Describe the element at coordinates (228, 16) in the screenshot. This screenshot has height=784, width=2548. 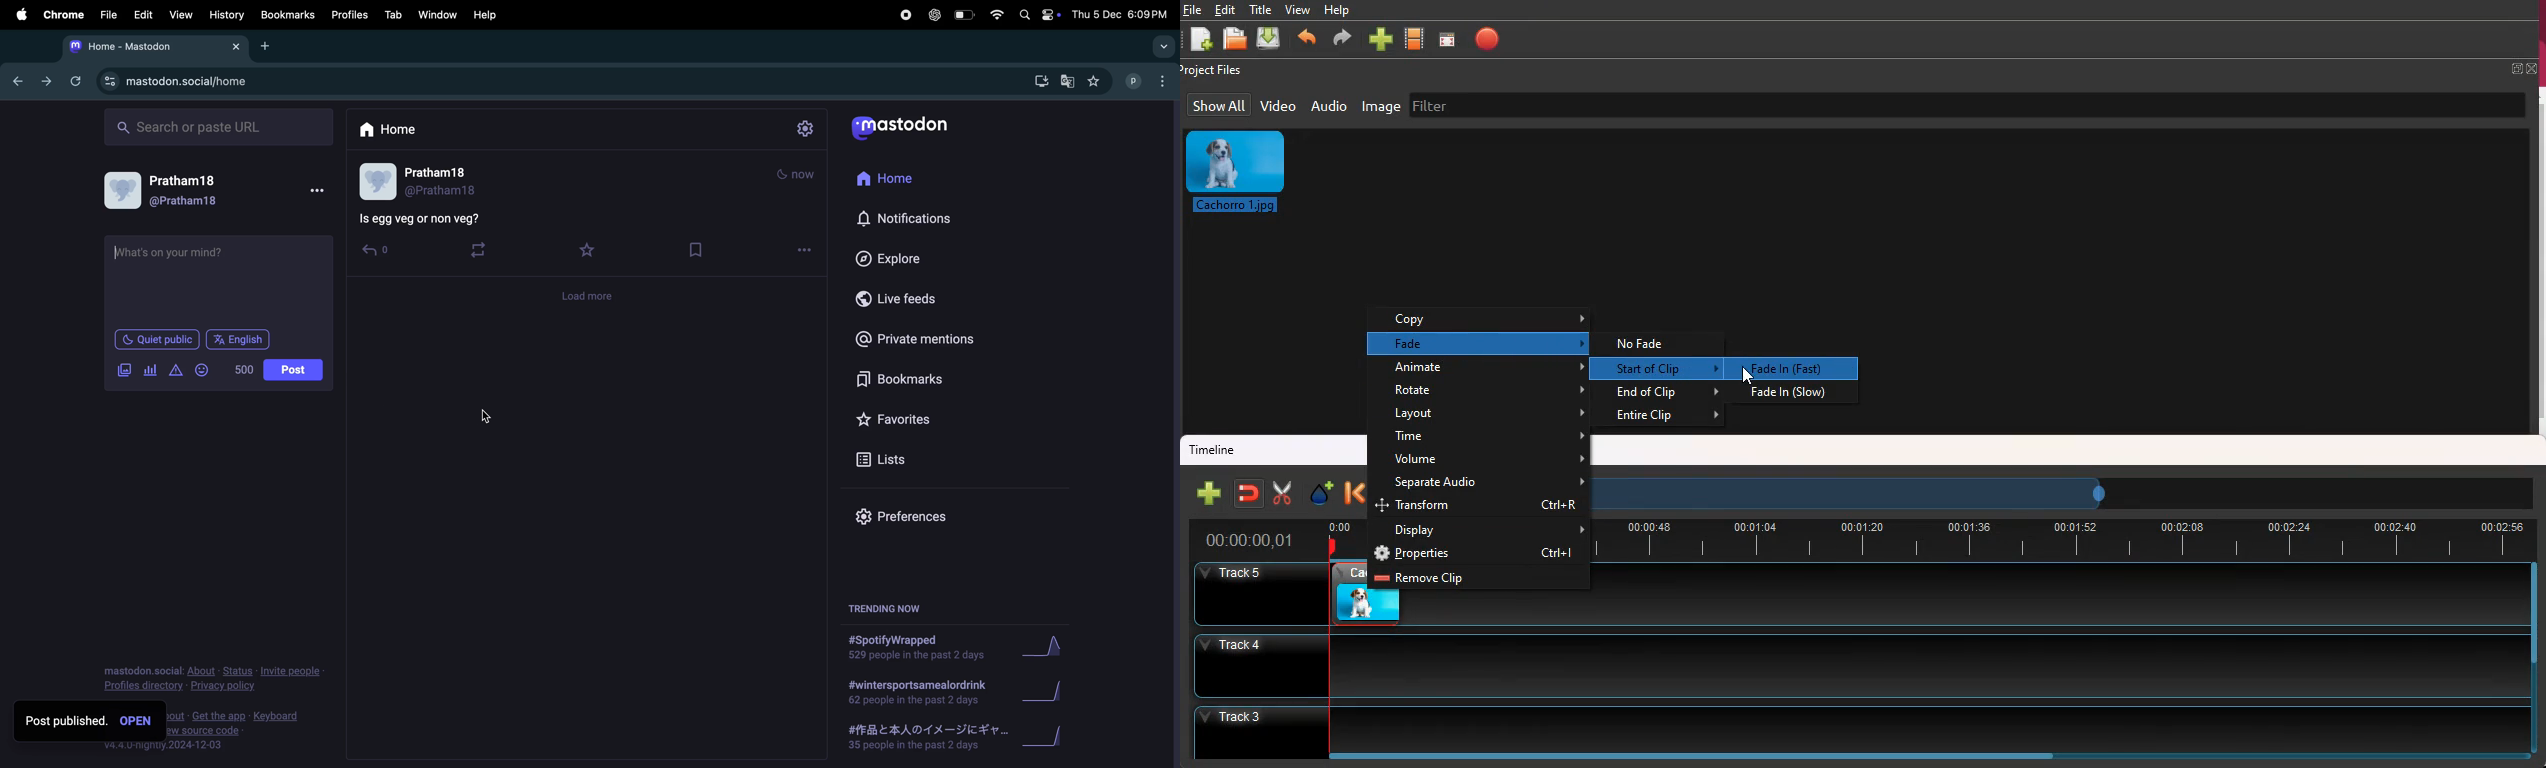
I see `history` at that location.